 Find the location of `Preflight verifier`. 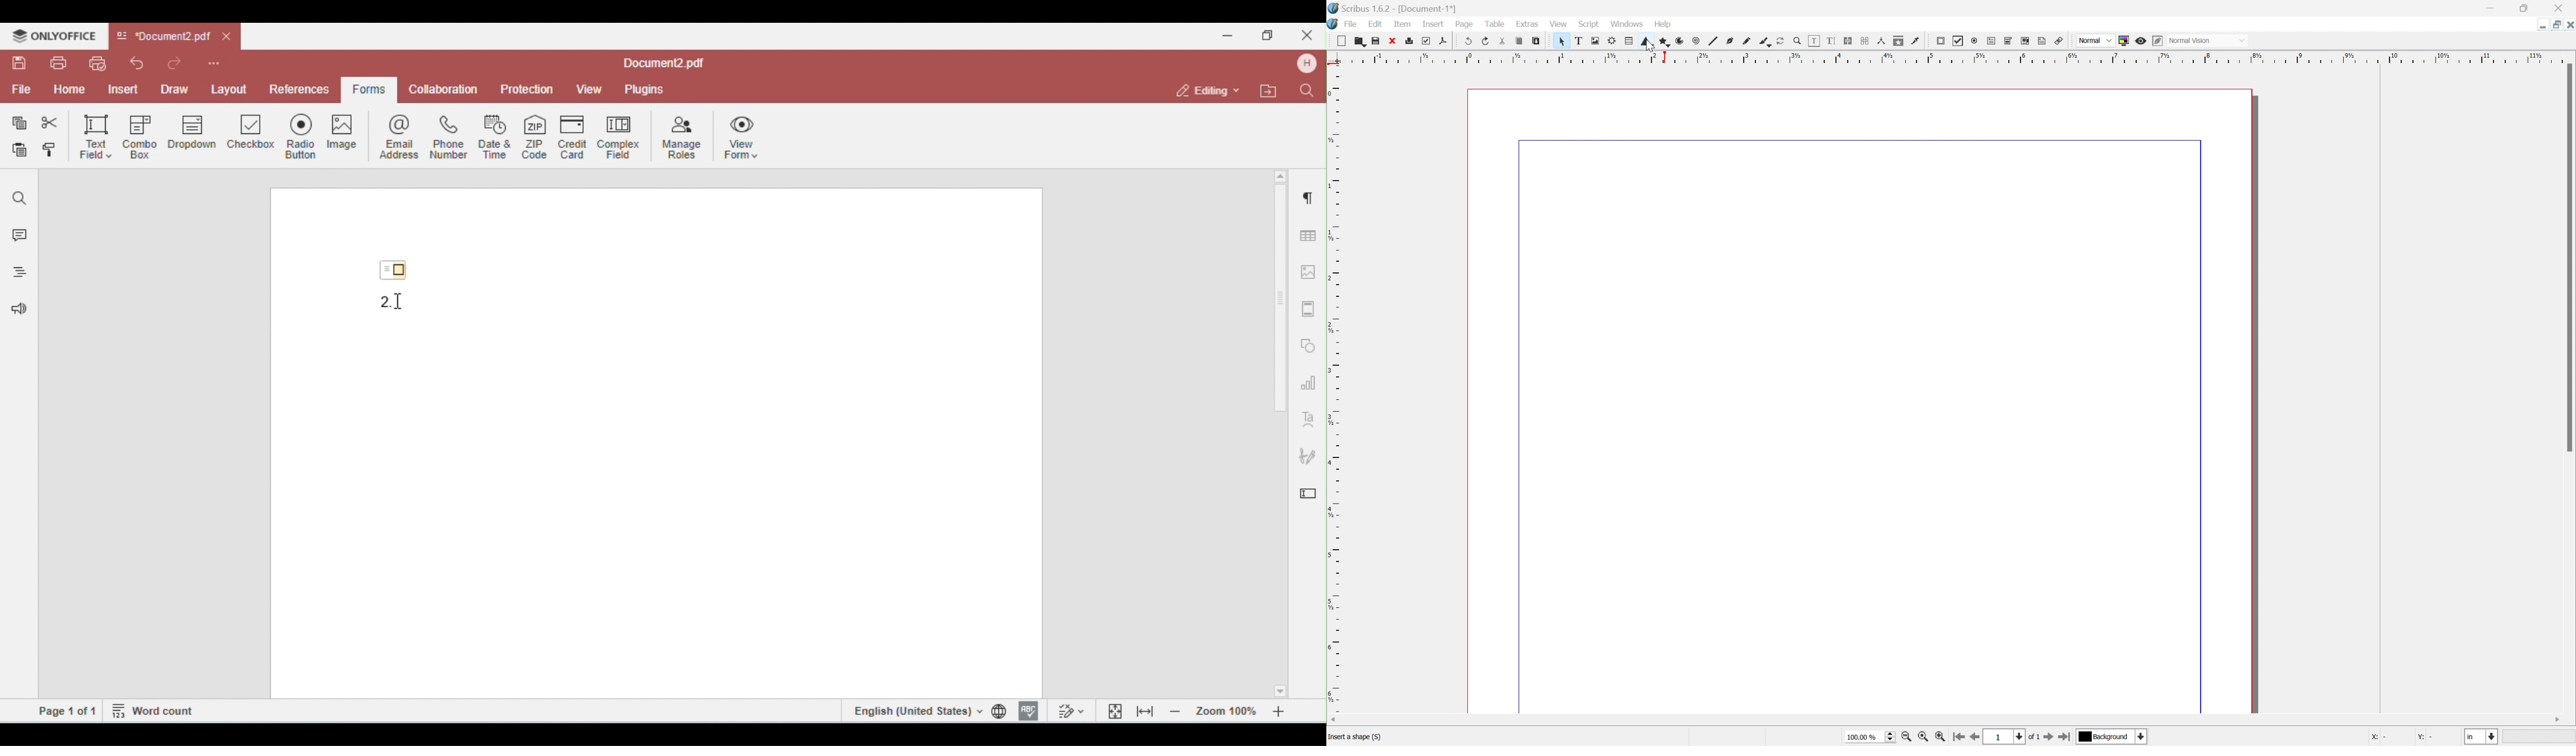

Preflight verifier is located at coordinates (1425, 41).